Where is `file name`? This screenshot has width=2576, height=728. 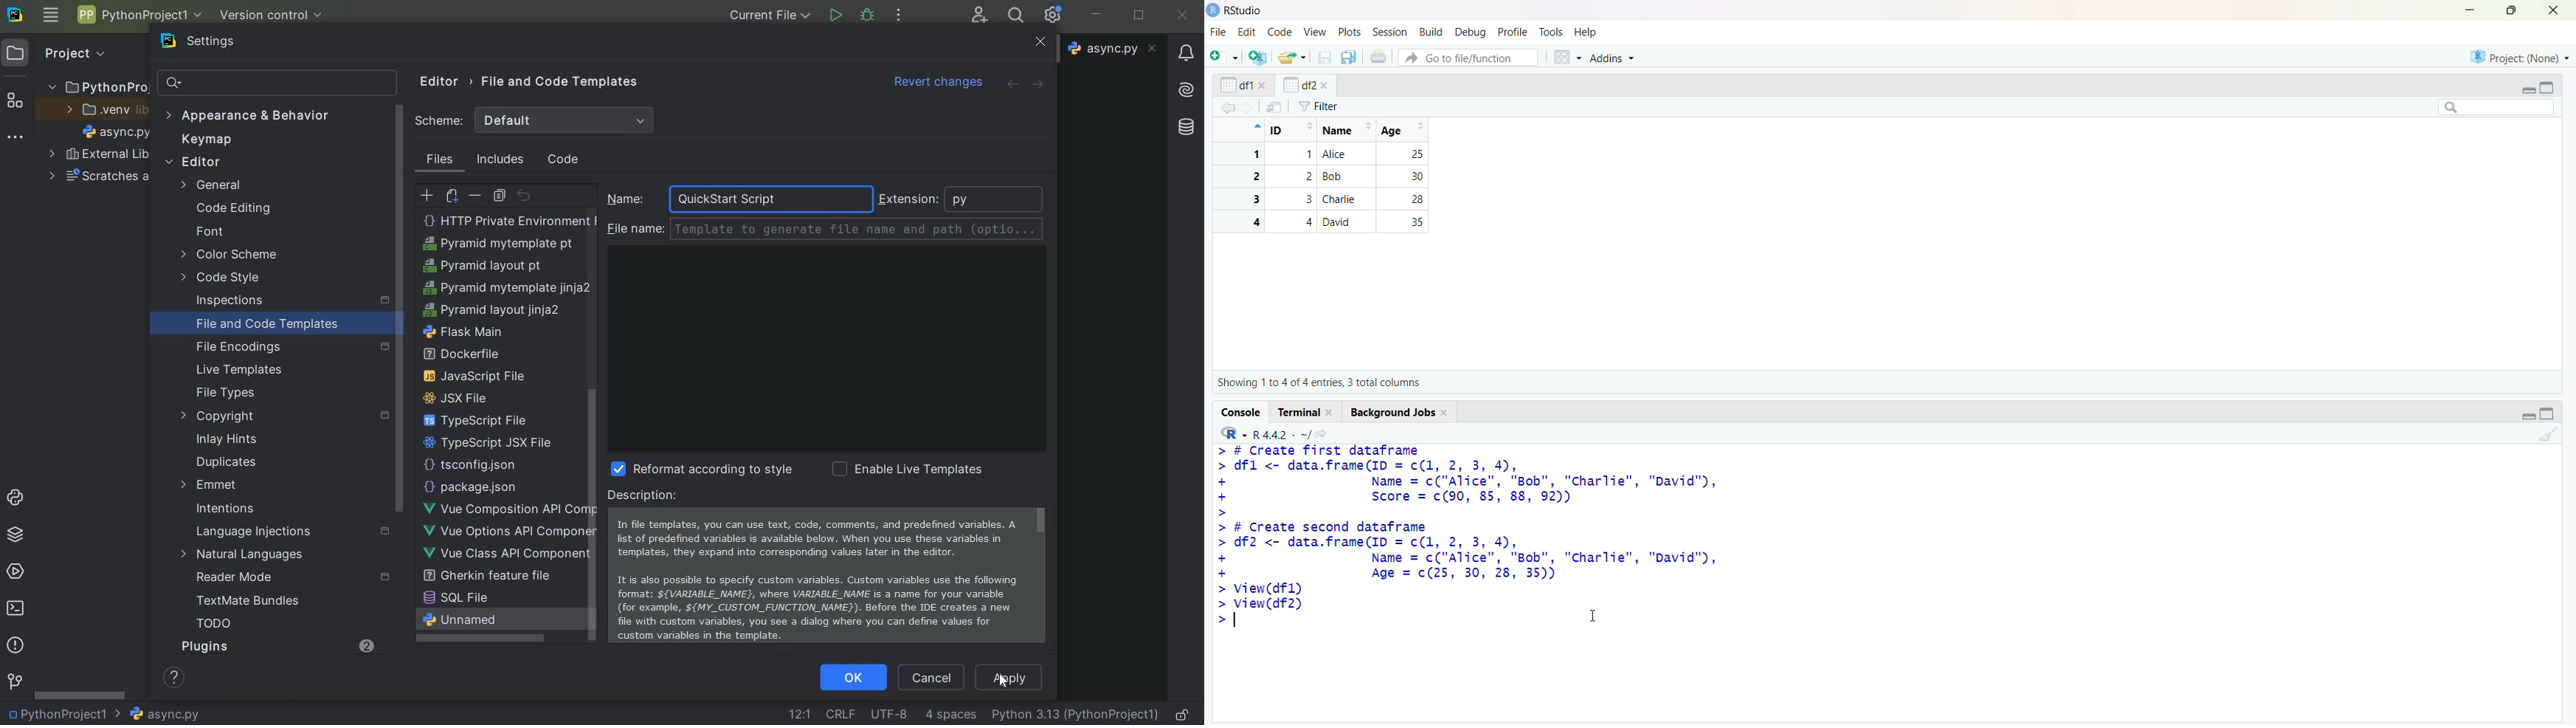 file name is located at coordinates (167, 715).